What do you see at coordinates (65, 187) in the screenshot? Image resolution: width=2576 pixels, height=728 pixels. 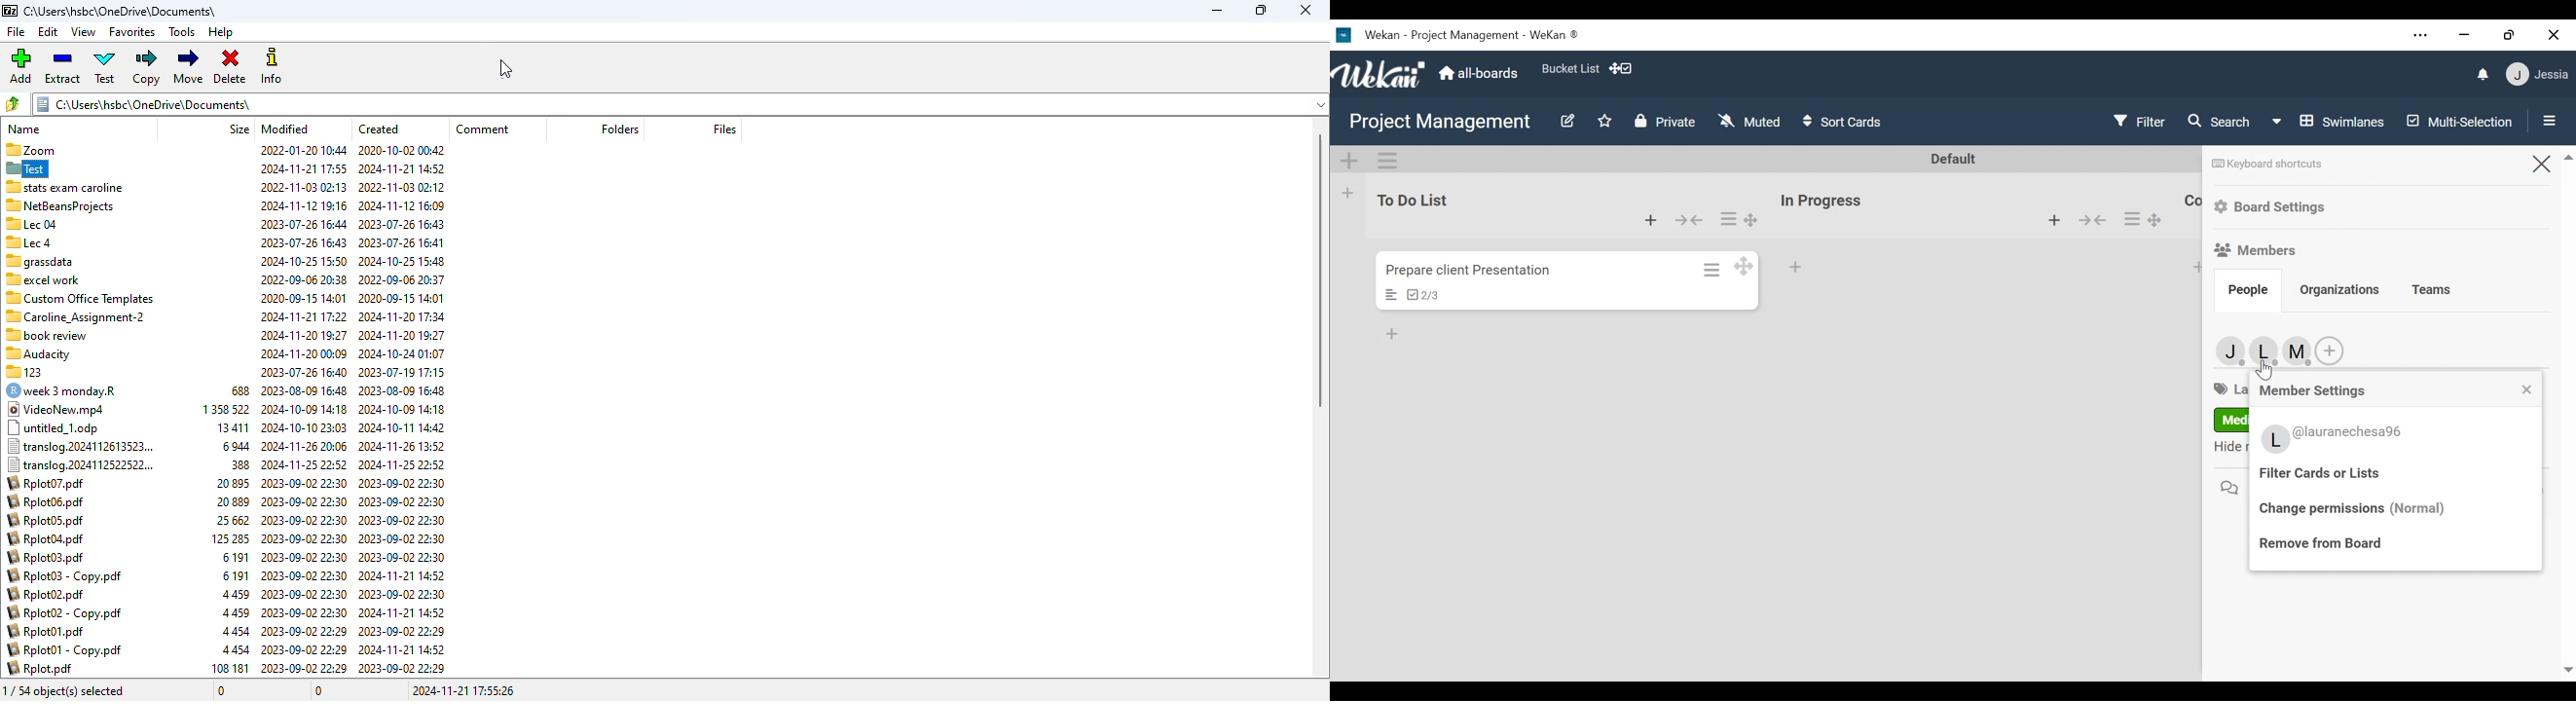 I see `stats exam caroline` at bounding box center [65, 187].